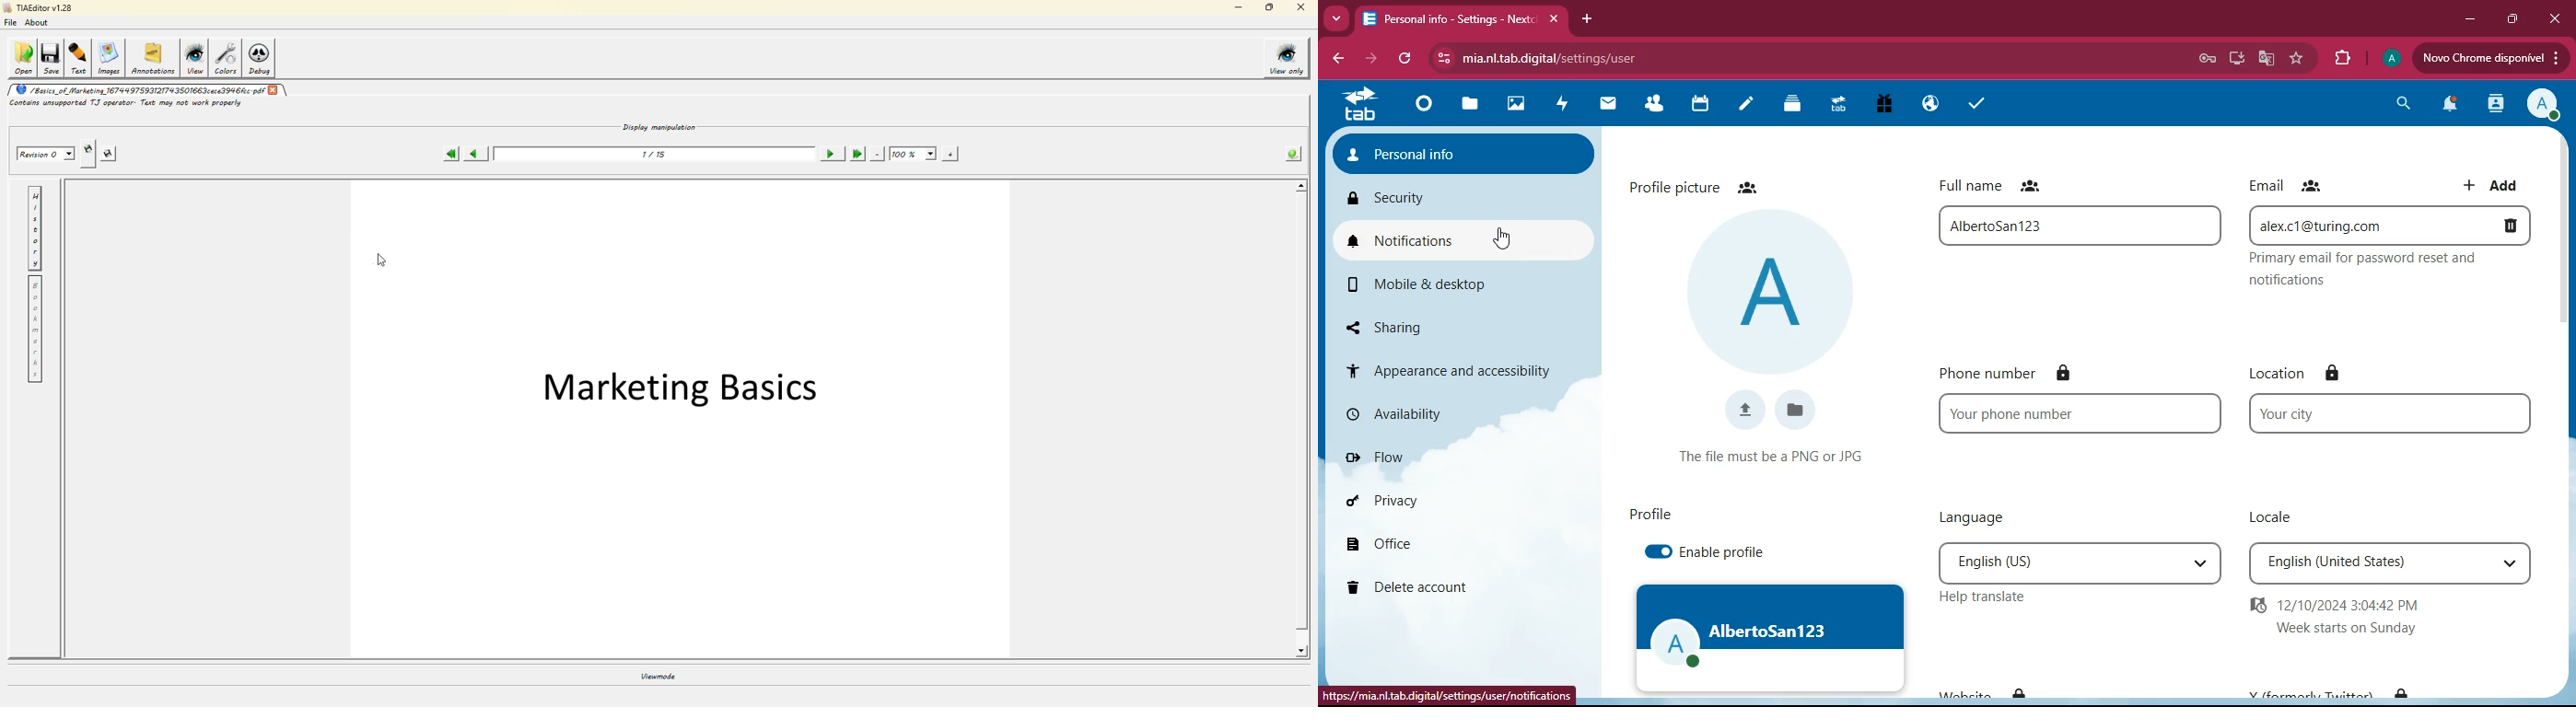 This screenshot has width=2576, height=728. Describe the element at coordinates (2389, 226) in the screenshot. I see `email` at that location.